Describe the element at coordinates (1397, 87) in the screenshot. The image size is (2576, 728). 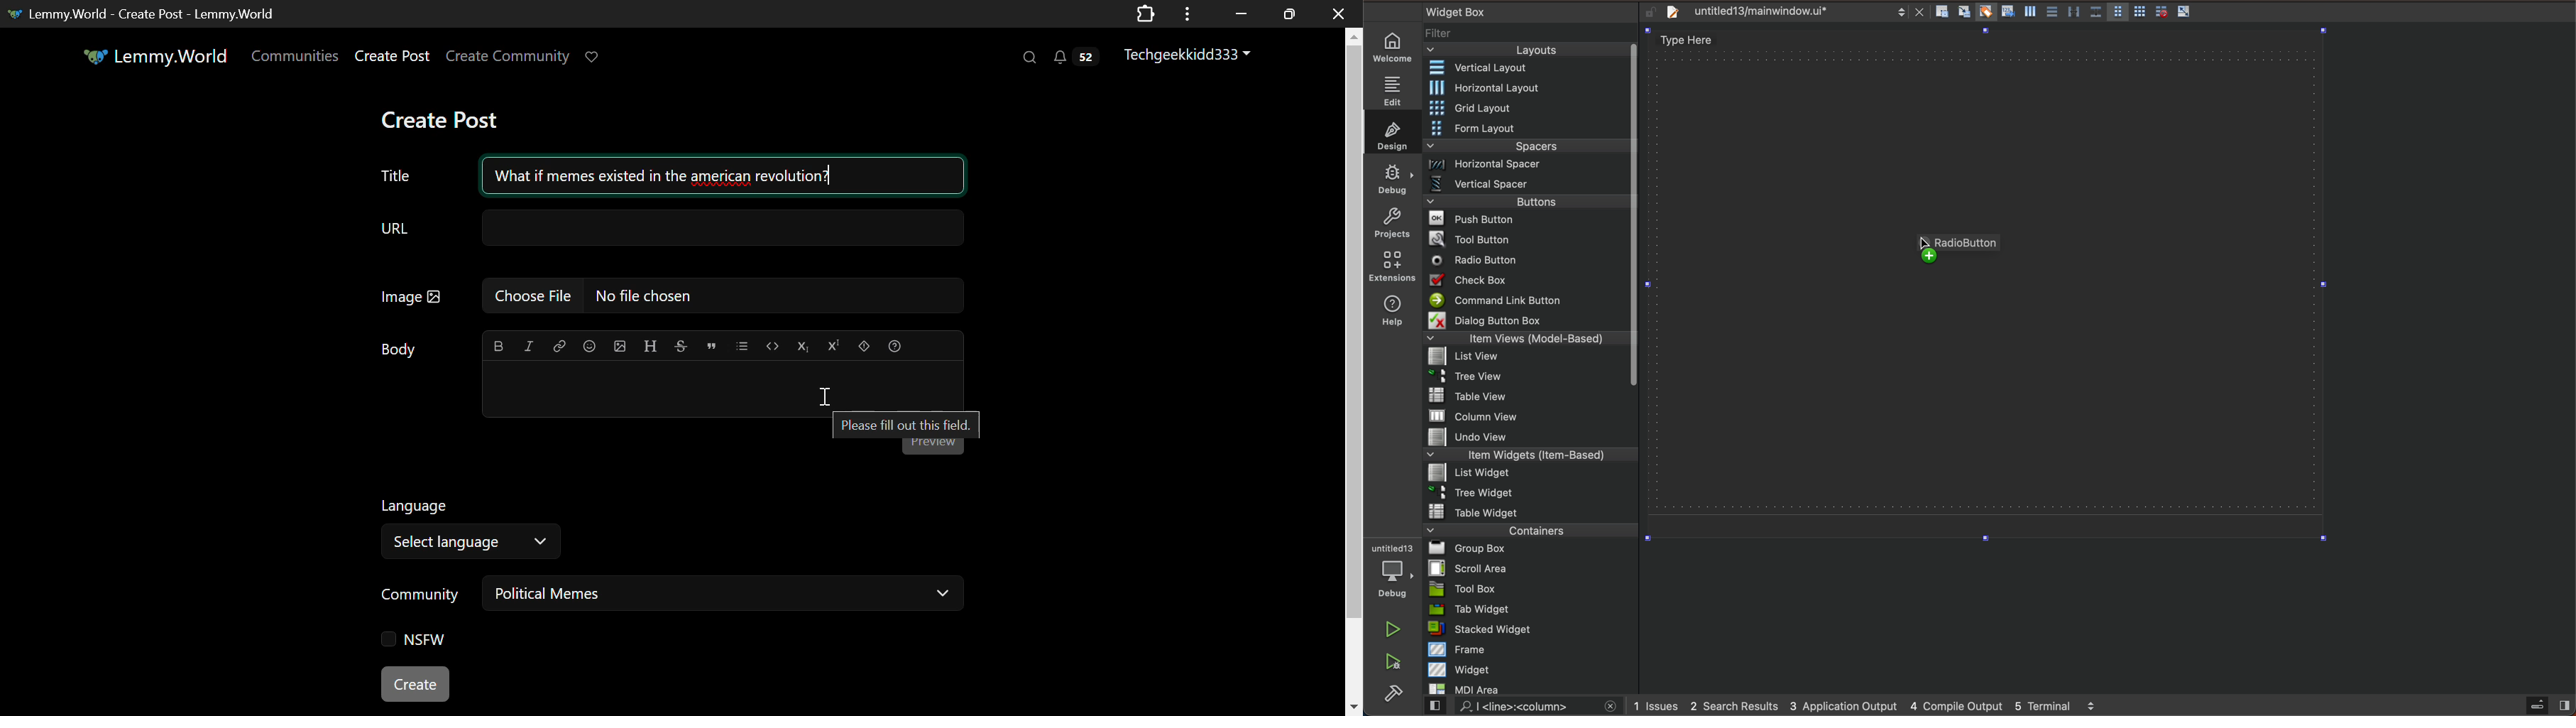
I see `edit` at that location.